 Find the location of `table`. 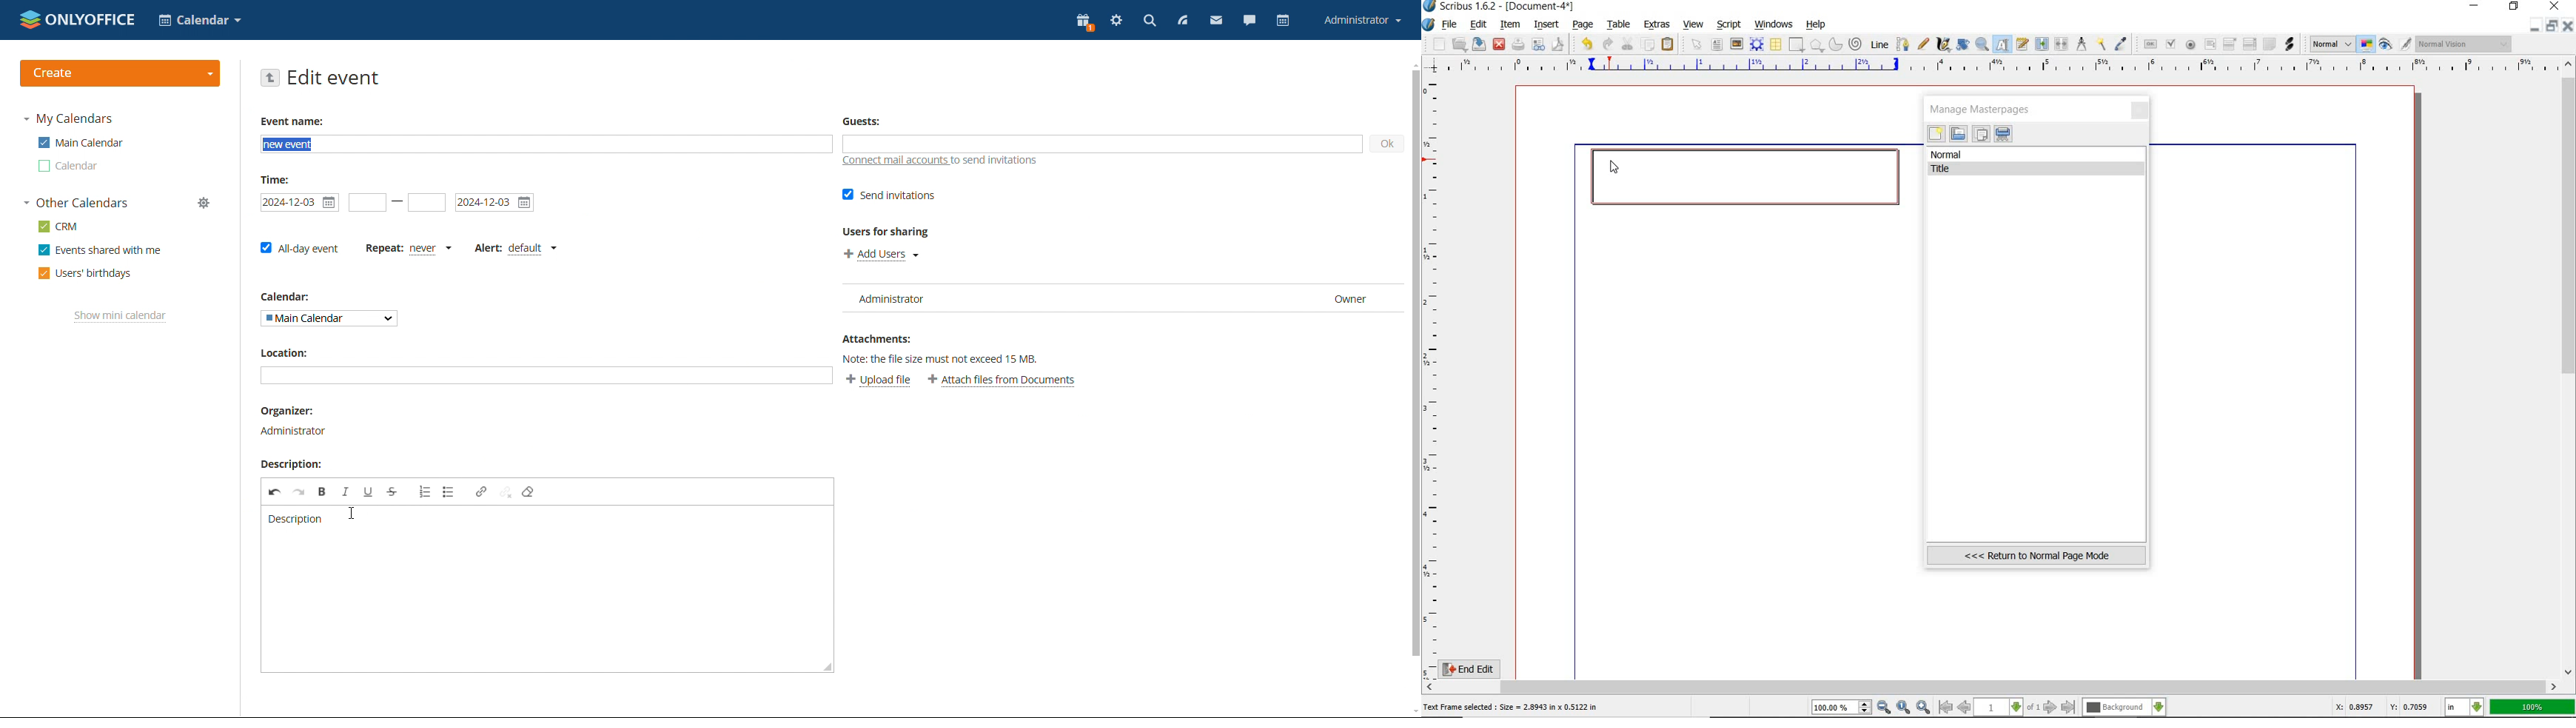

table is located at coordinates (1617, 24).